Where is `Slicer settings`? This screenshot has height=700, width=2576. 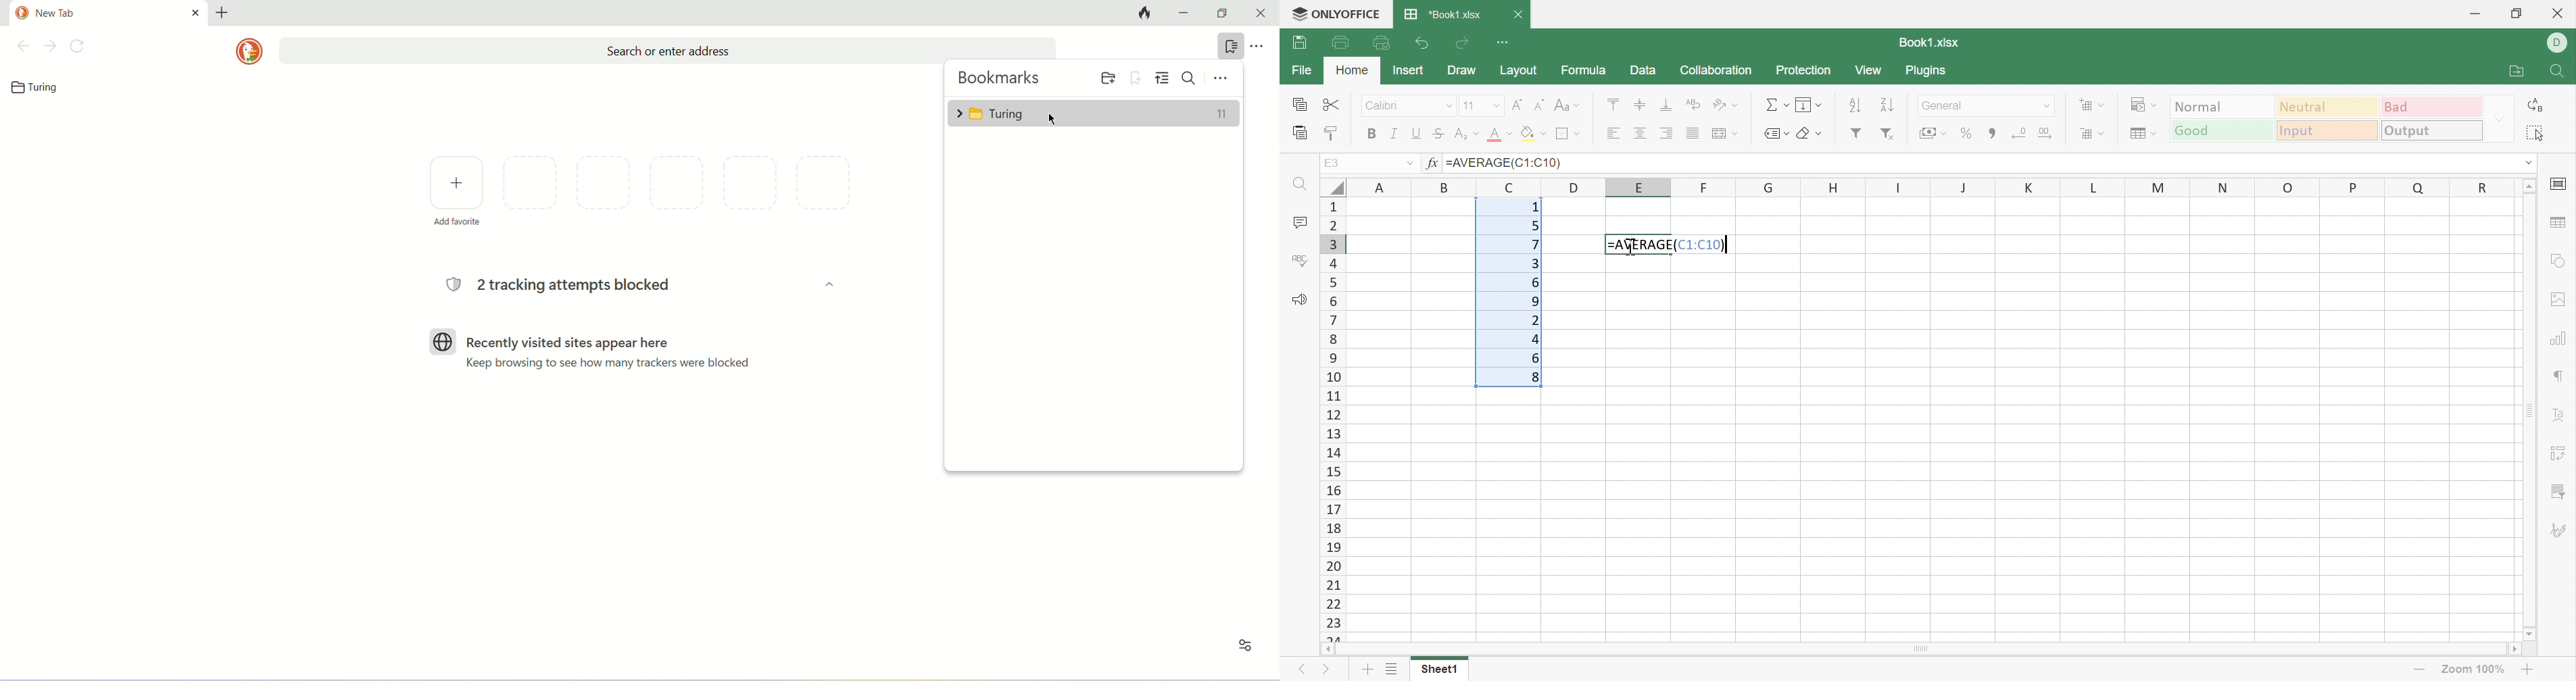 Slicer settings is located at coordinates (2556, 493).